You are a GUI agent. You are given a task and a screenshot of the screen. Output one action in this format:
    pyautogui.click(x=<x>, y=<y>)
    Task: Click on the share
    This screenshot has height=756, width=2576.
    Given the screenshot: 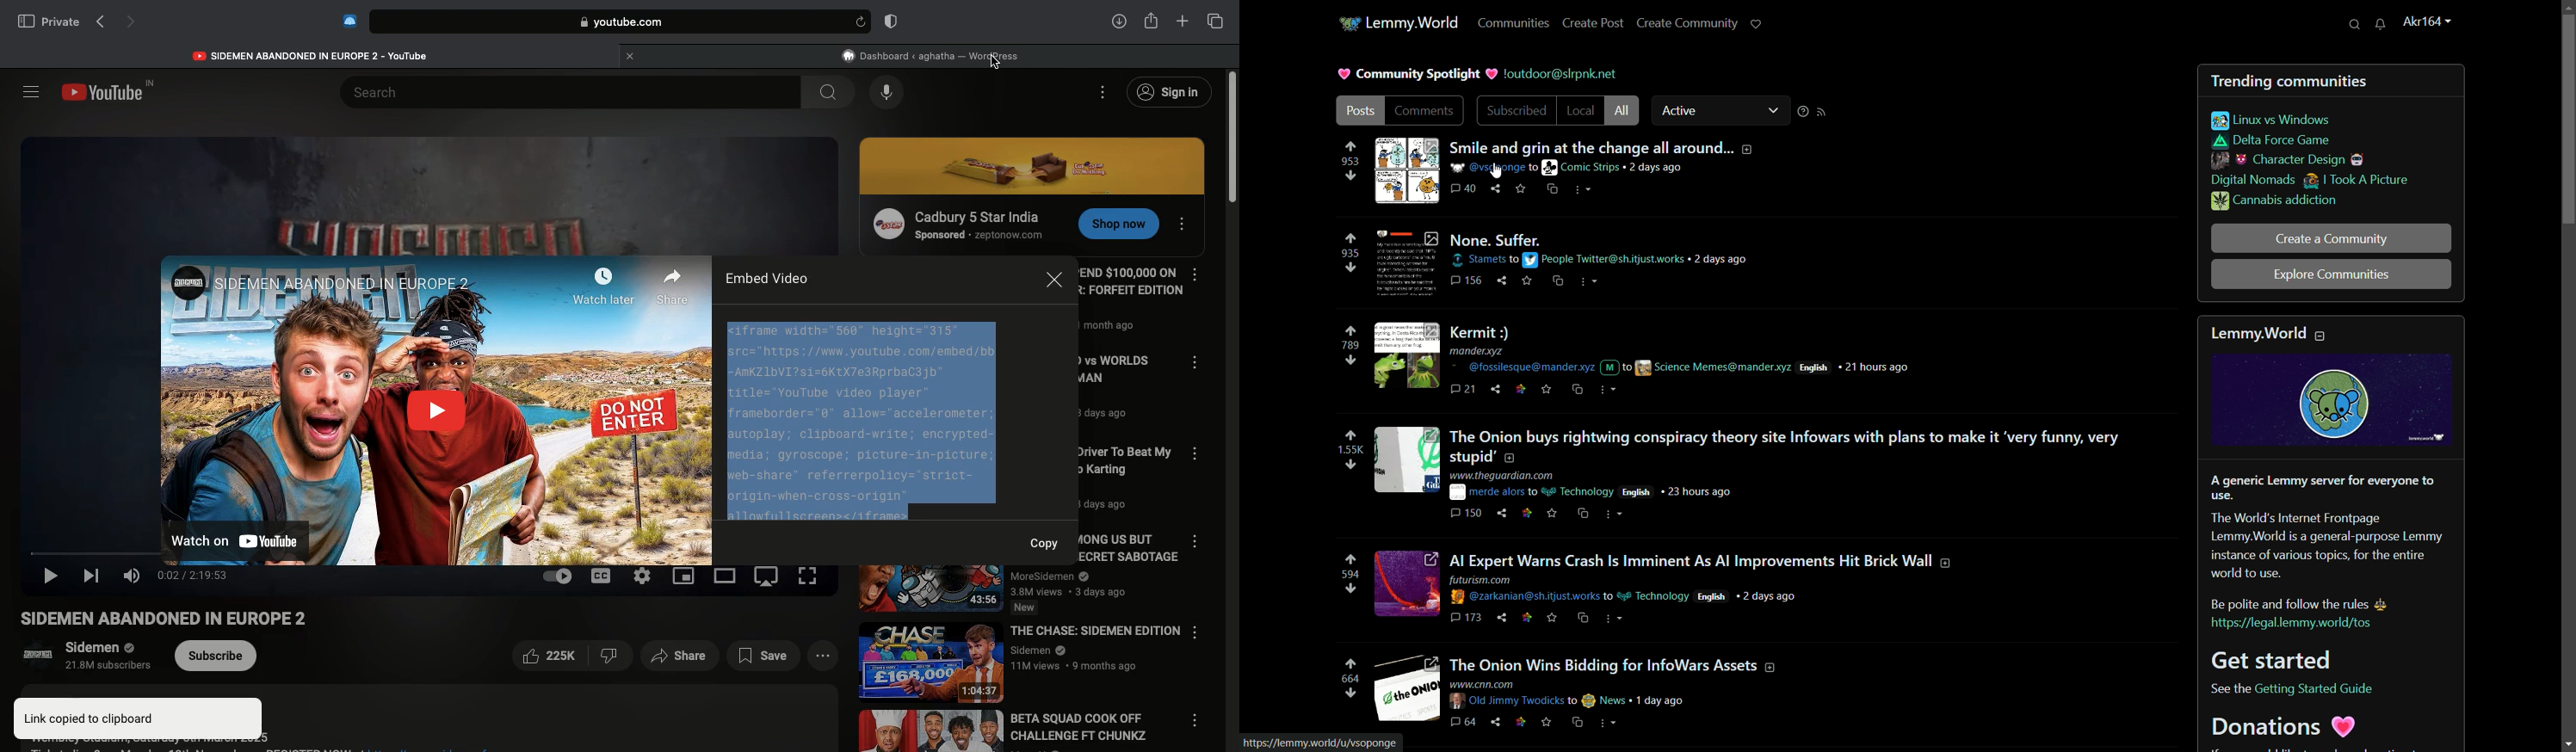 What is the action you would take?
    pyautogui.click(x=1505, y=281)
    